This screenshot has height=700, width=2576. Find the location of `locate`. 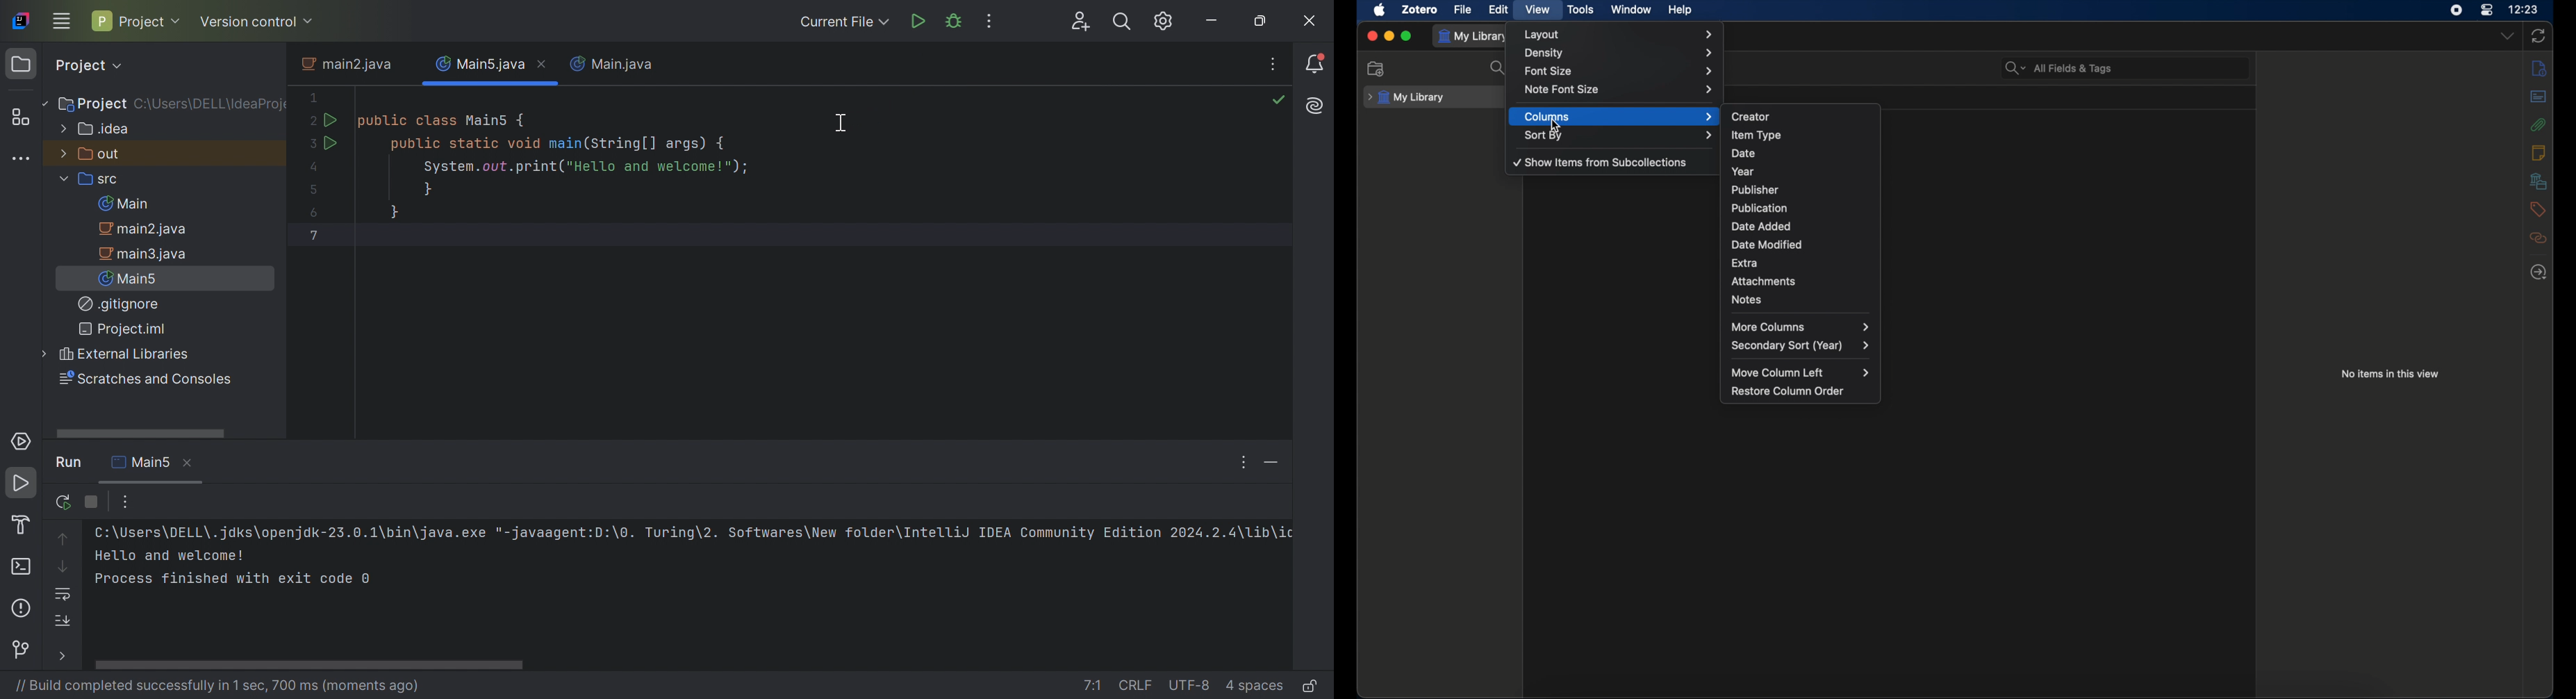

locate is located at coordinates (2539, 272).